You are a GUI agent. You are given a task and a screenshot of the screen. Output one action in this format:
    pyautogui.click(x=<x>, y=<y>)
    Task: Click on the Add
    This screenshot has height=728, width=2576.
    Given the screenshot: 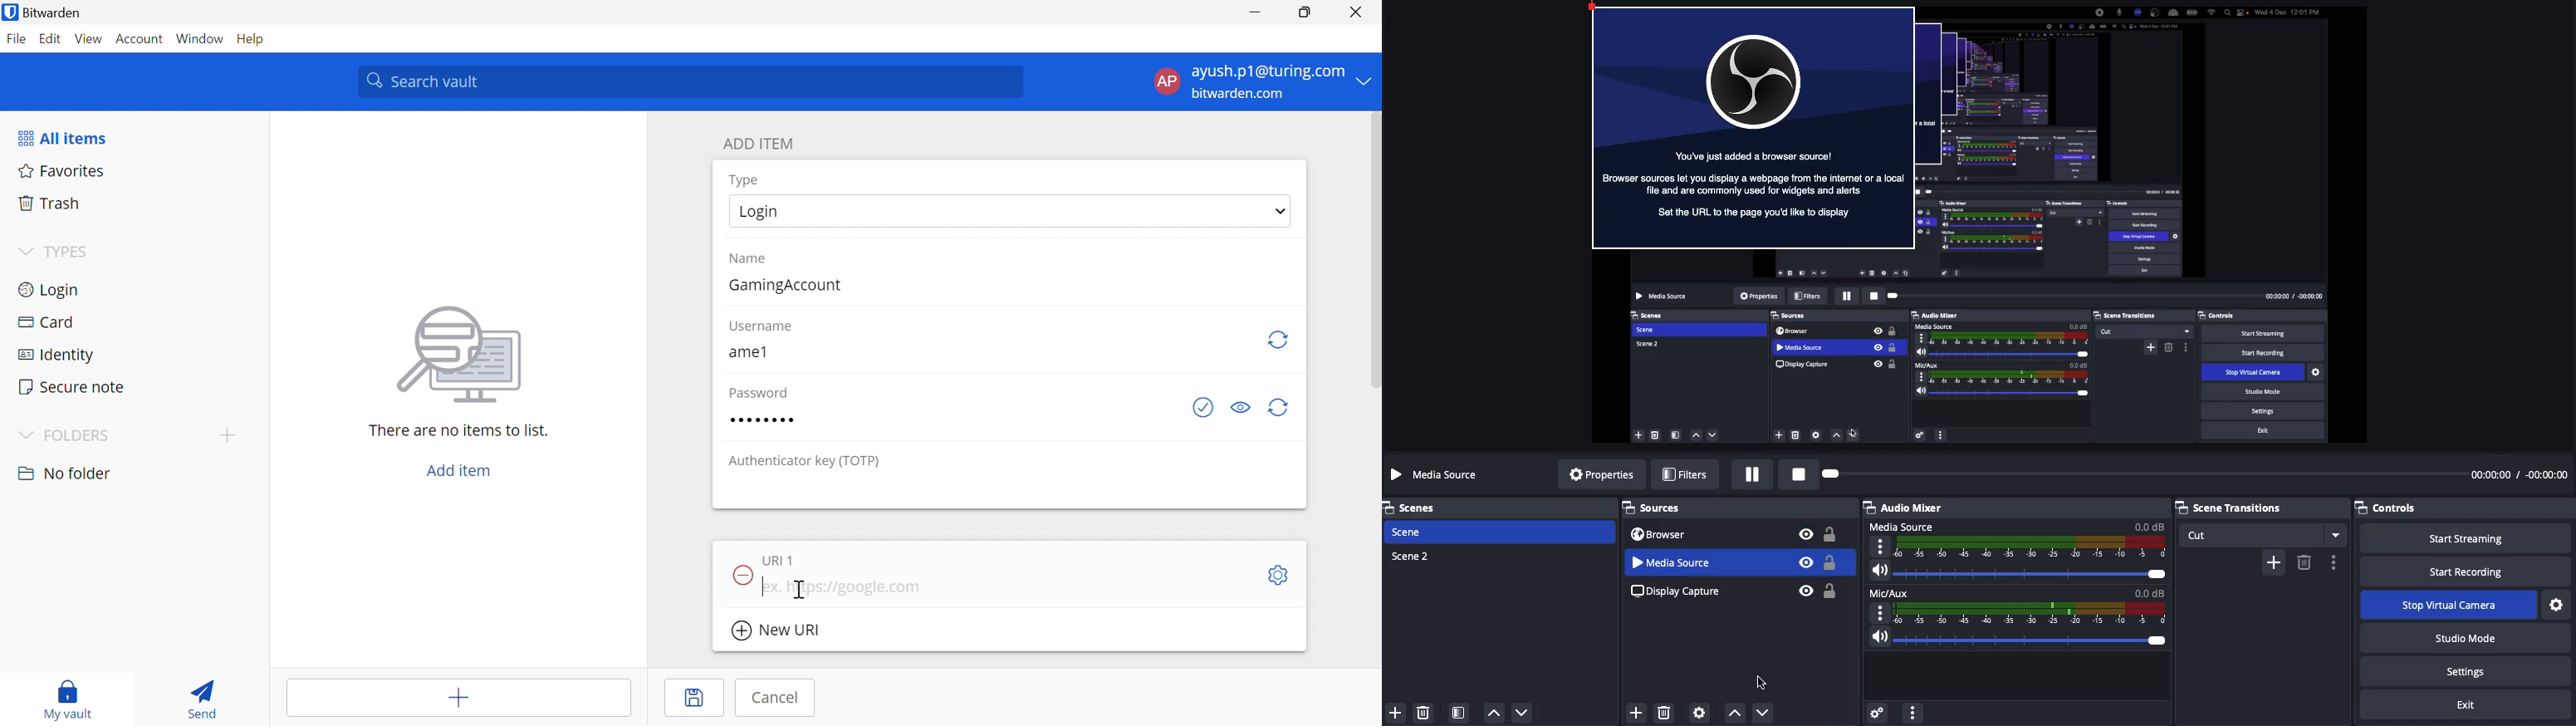 What is the action you would take?
    pyautogui.click(x=1634, y=709)
    